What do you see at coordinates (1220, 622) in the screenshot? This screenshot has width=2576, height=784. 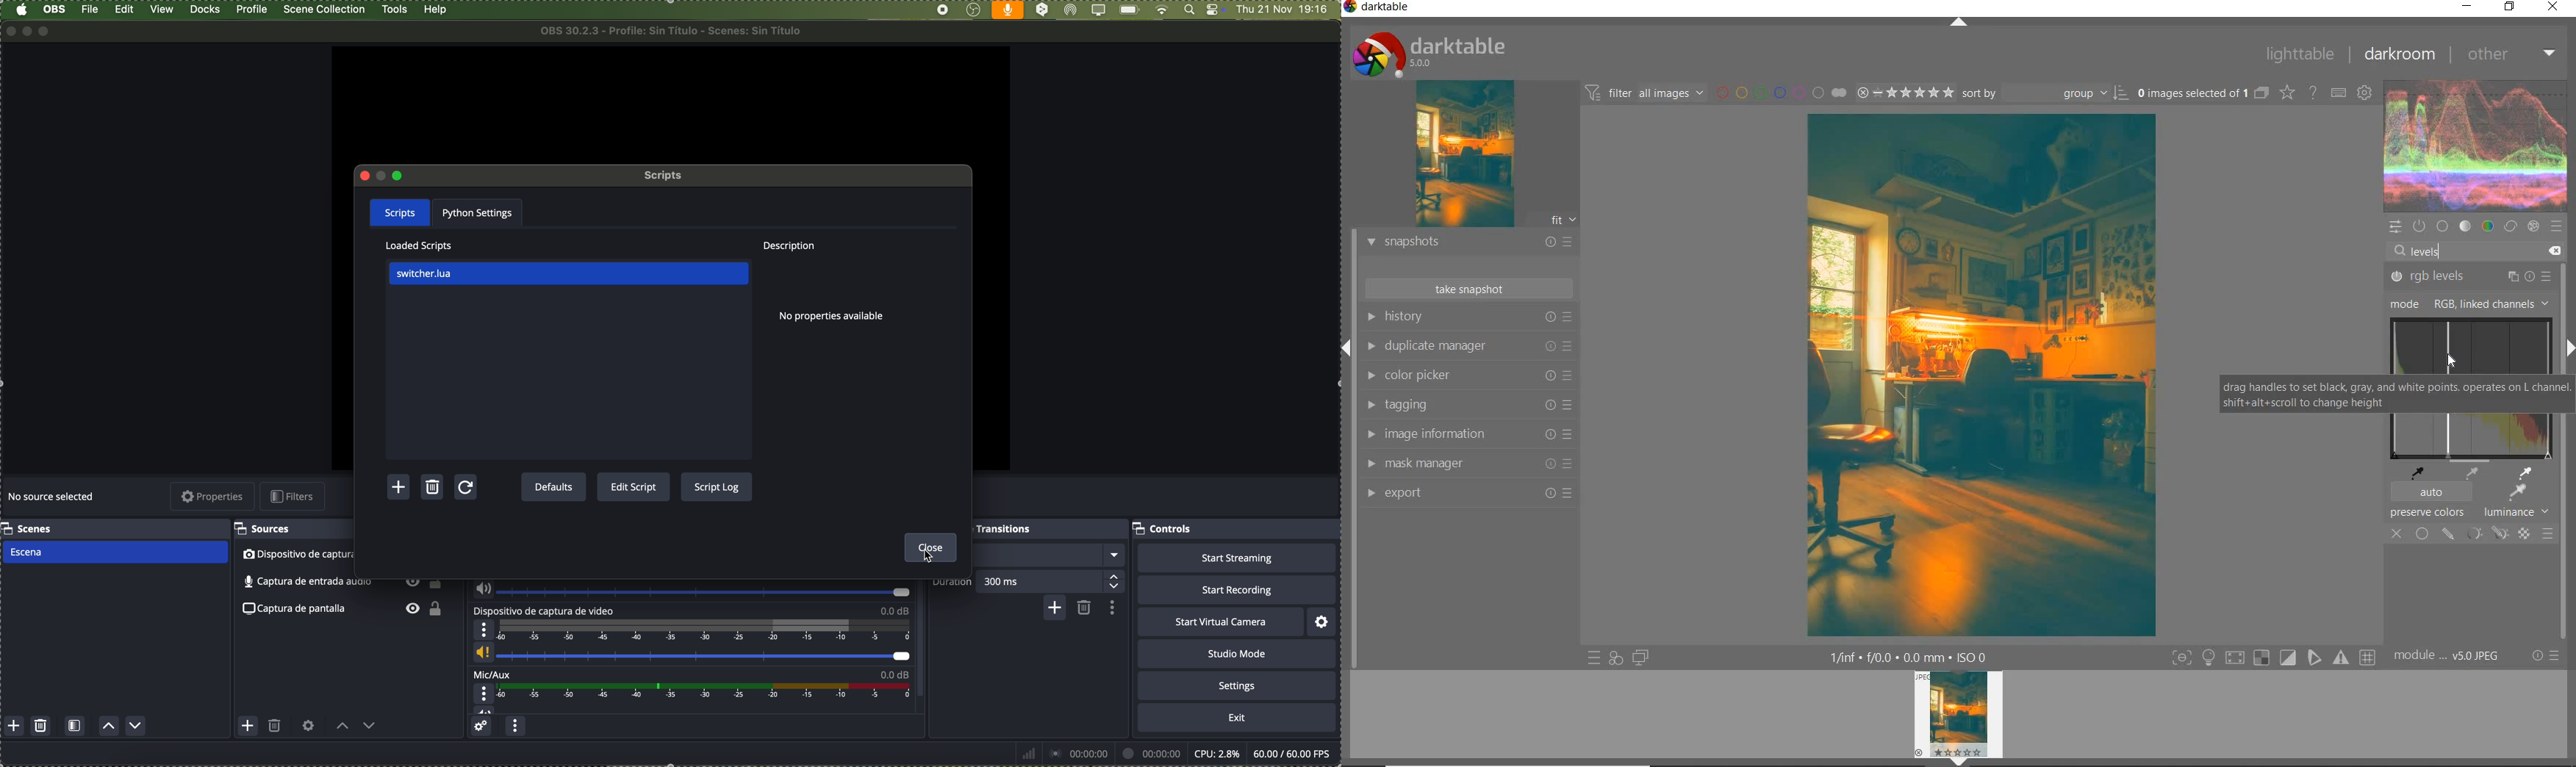 I see `start virtual camera` at bounding box center [1220, 622].